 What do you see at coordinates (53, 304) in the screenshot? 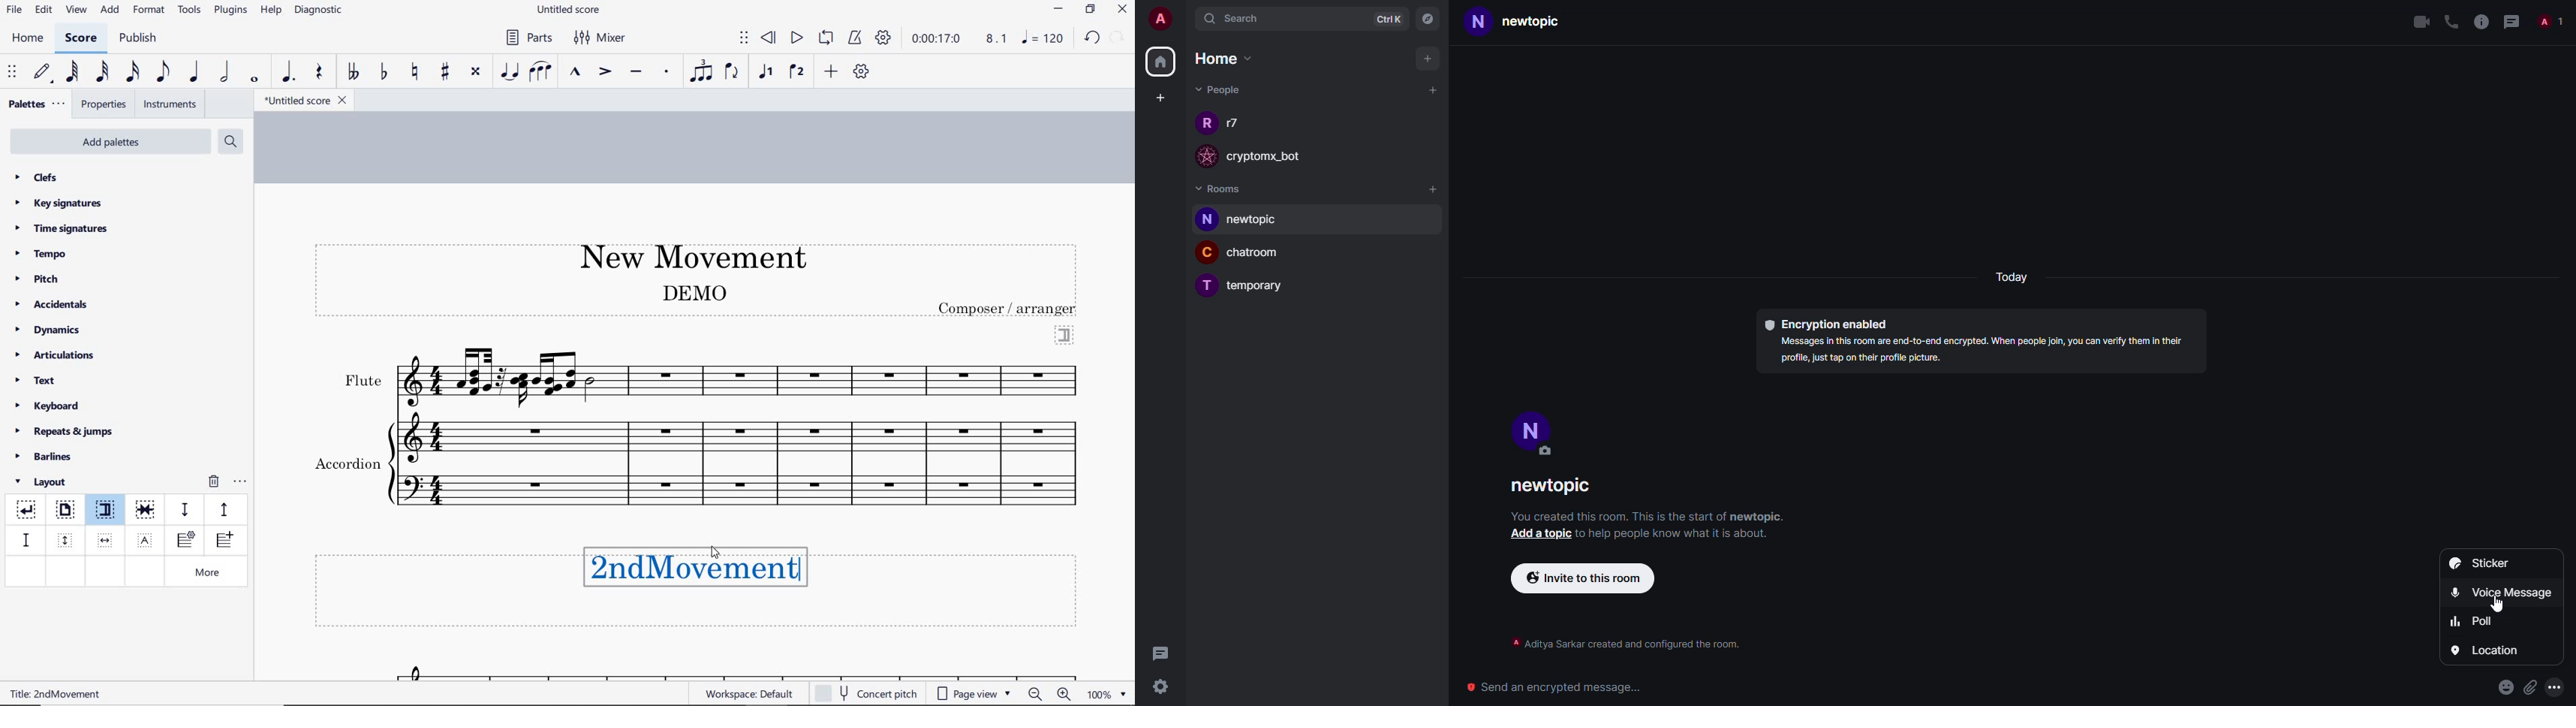
I see `accidentals` at bounding box center [53, 304].